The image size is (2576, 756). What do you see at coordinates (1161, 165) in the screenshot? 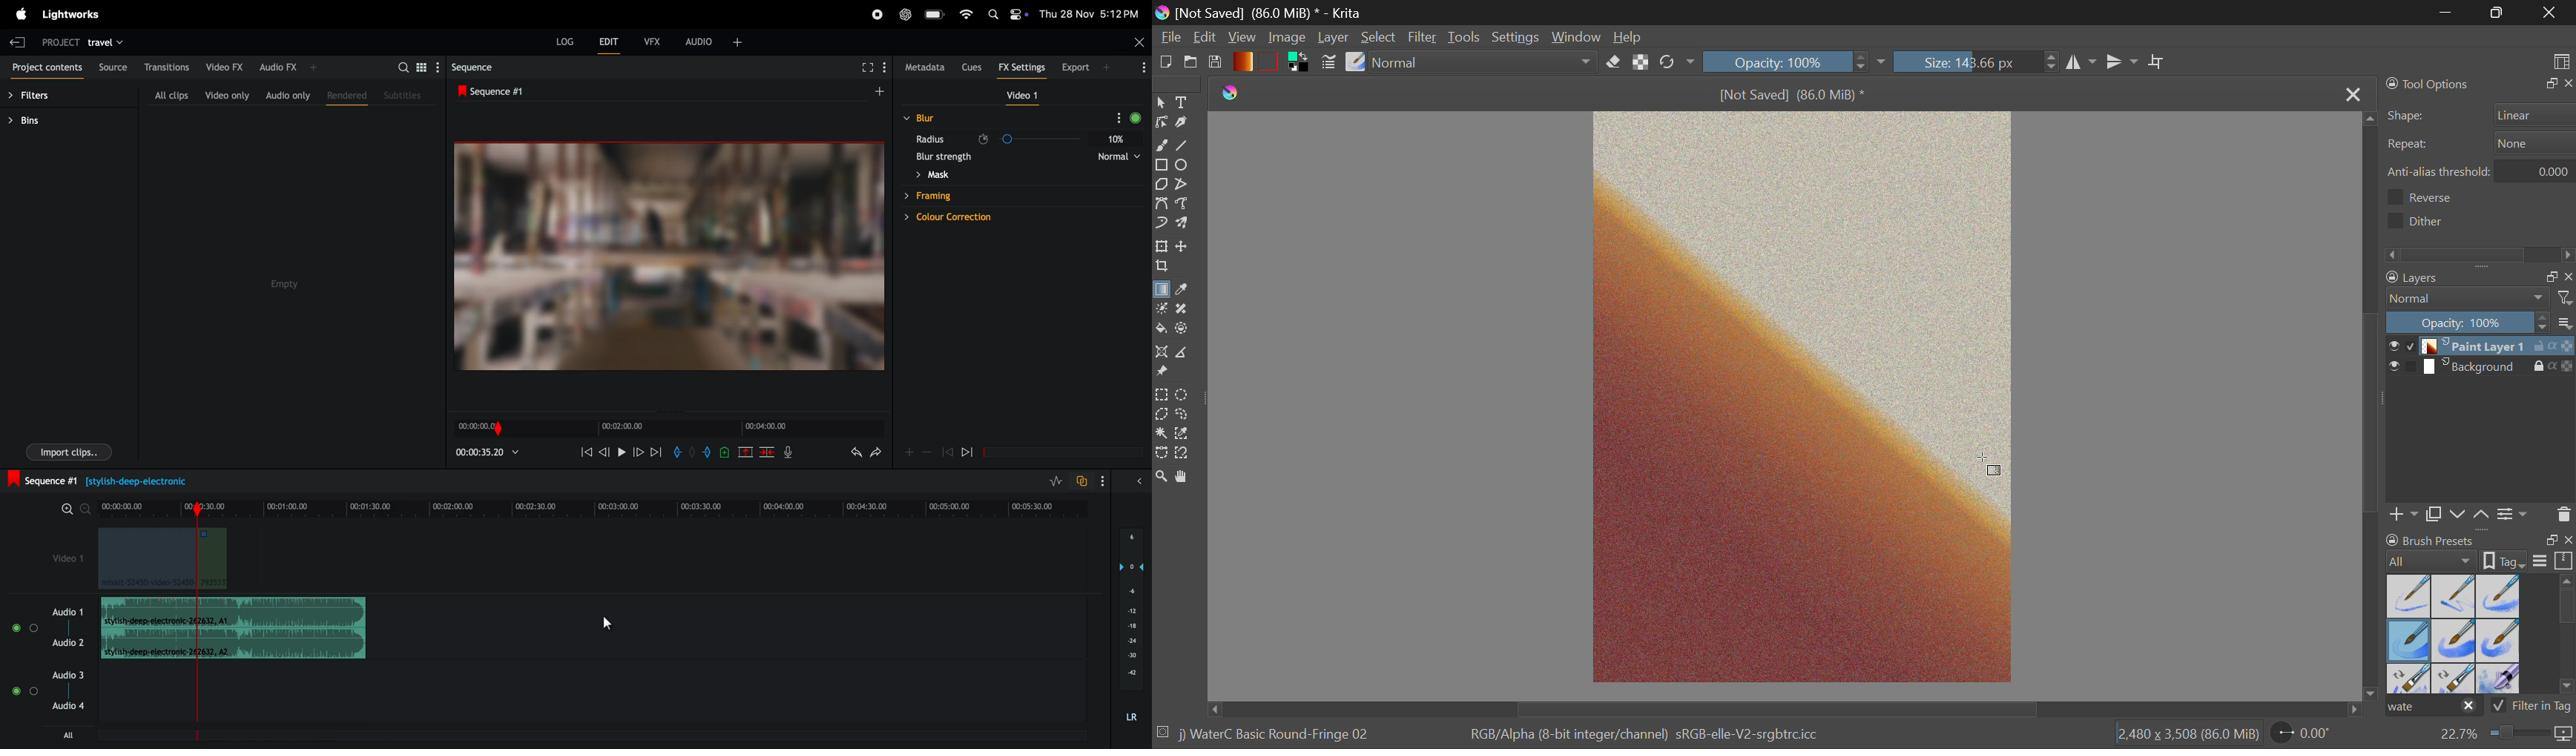
I see `Rectangle` at bounding box center [1161, 165].